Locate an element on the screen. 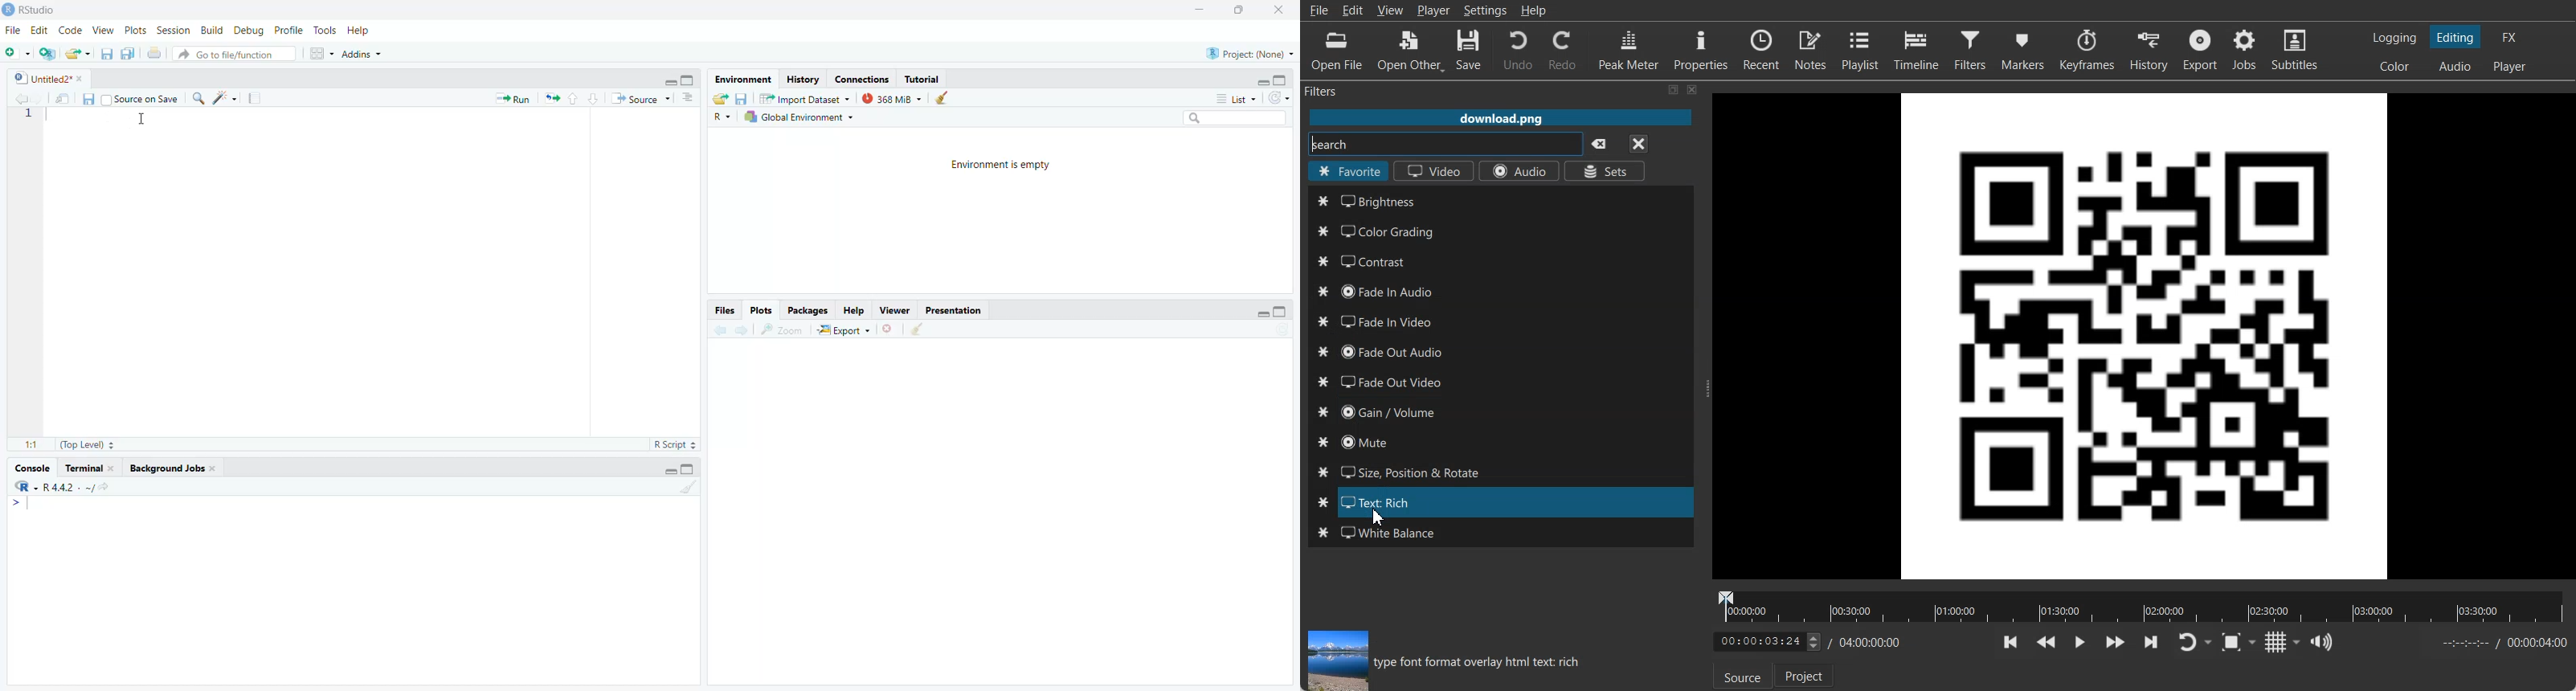 The height and width of the screenshot is (700, 2576). File is located at coordinates (14, 31).